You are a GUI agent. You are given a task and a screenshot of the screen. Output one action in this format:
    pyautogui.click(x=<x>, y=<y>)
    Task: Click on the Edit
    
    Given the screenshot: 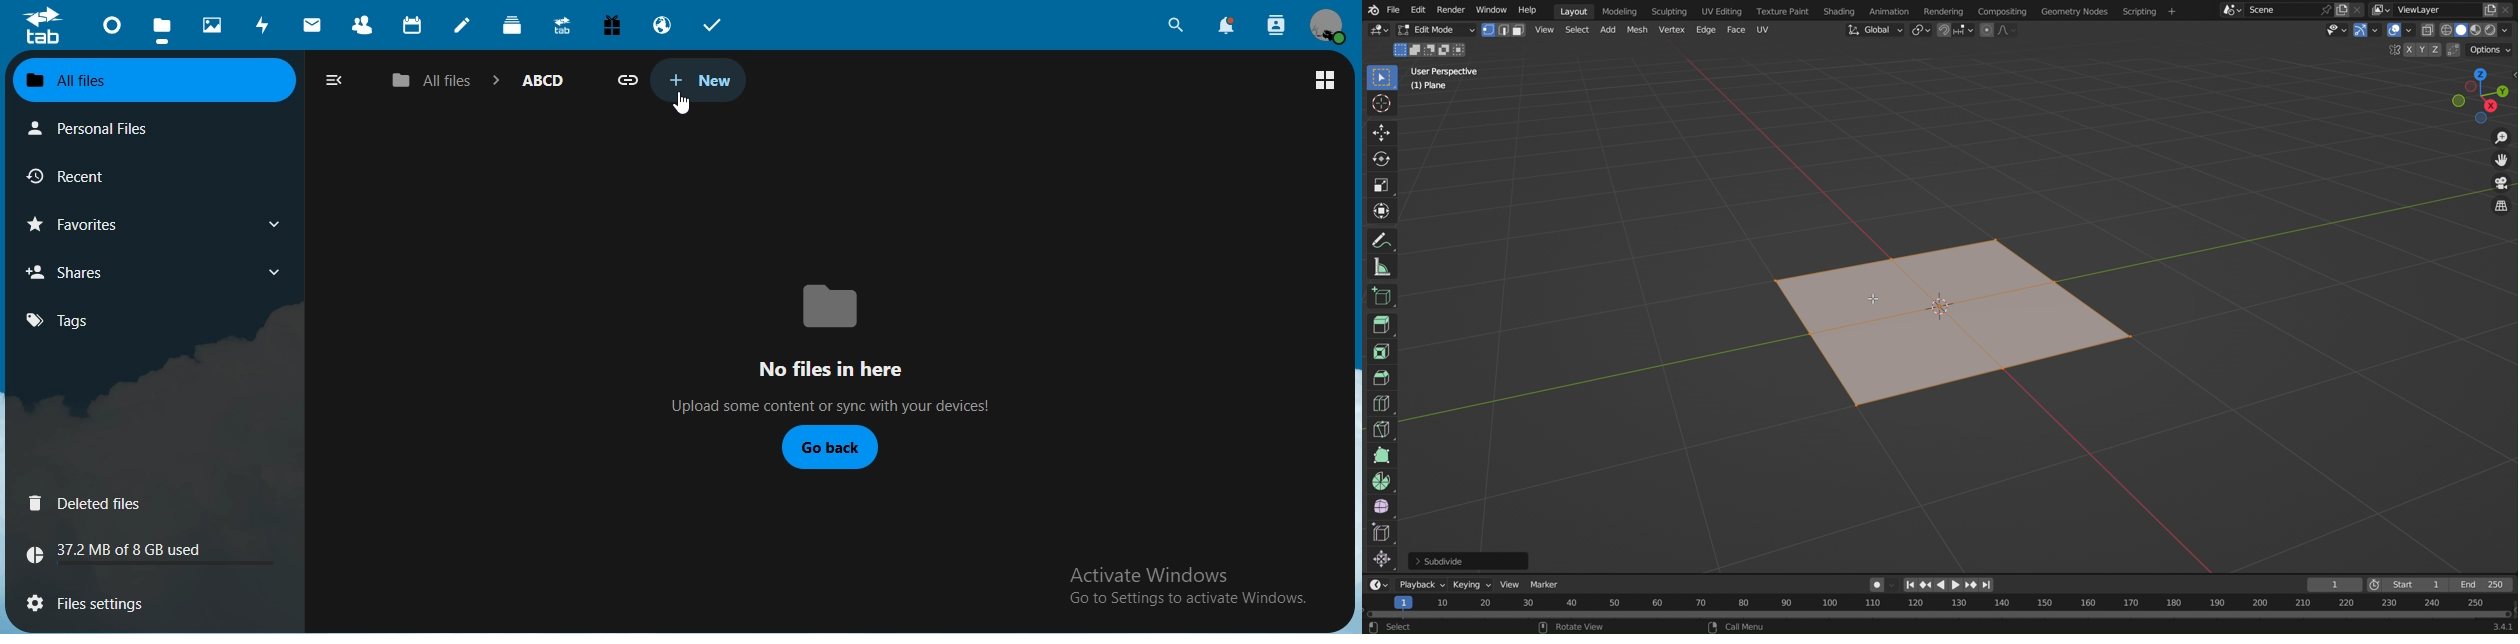 What is the action you would take?
    pyautogui.click(x=1418, y=10)
    